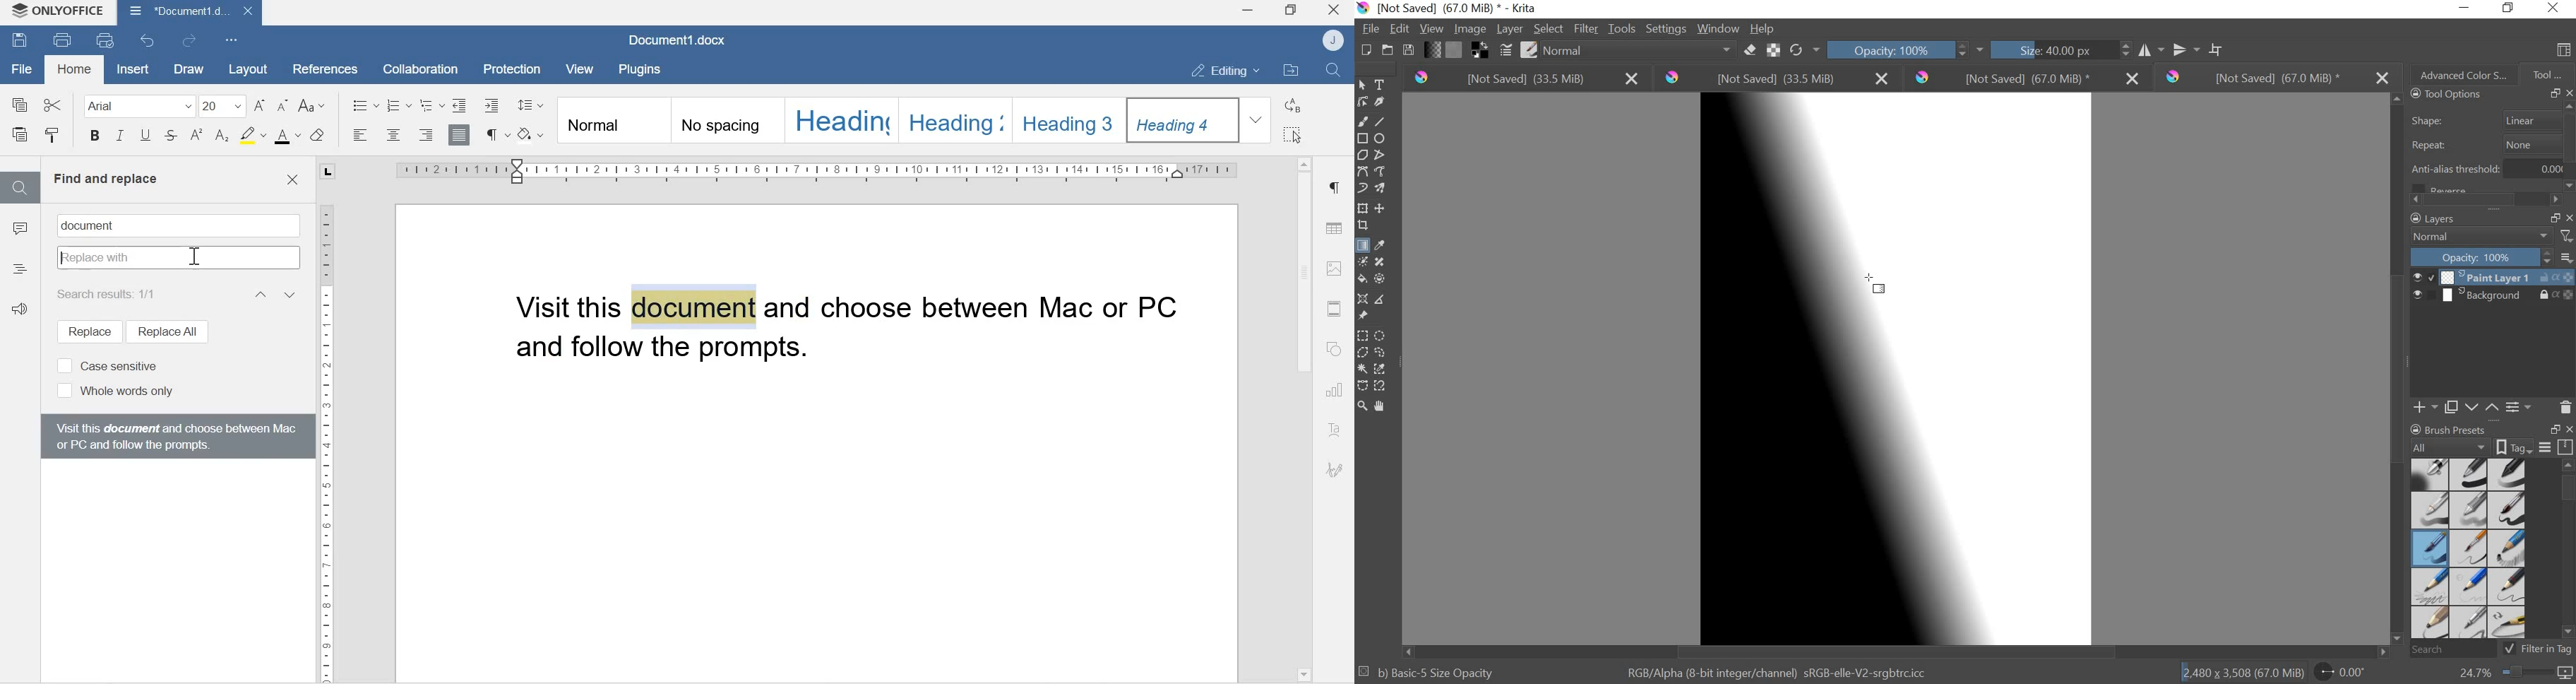 Image resolution: width=2576 pixels, height=700 pixels. I want to click on Dropdown, so click(1258, 119).